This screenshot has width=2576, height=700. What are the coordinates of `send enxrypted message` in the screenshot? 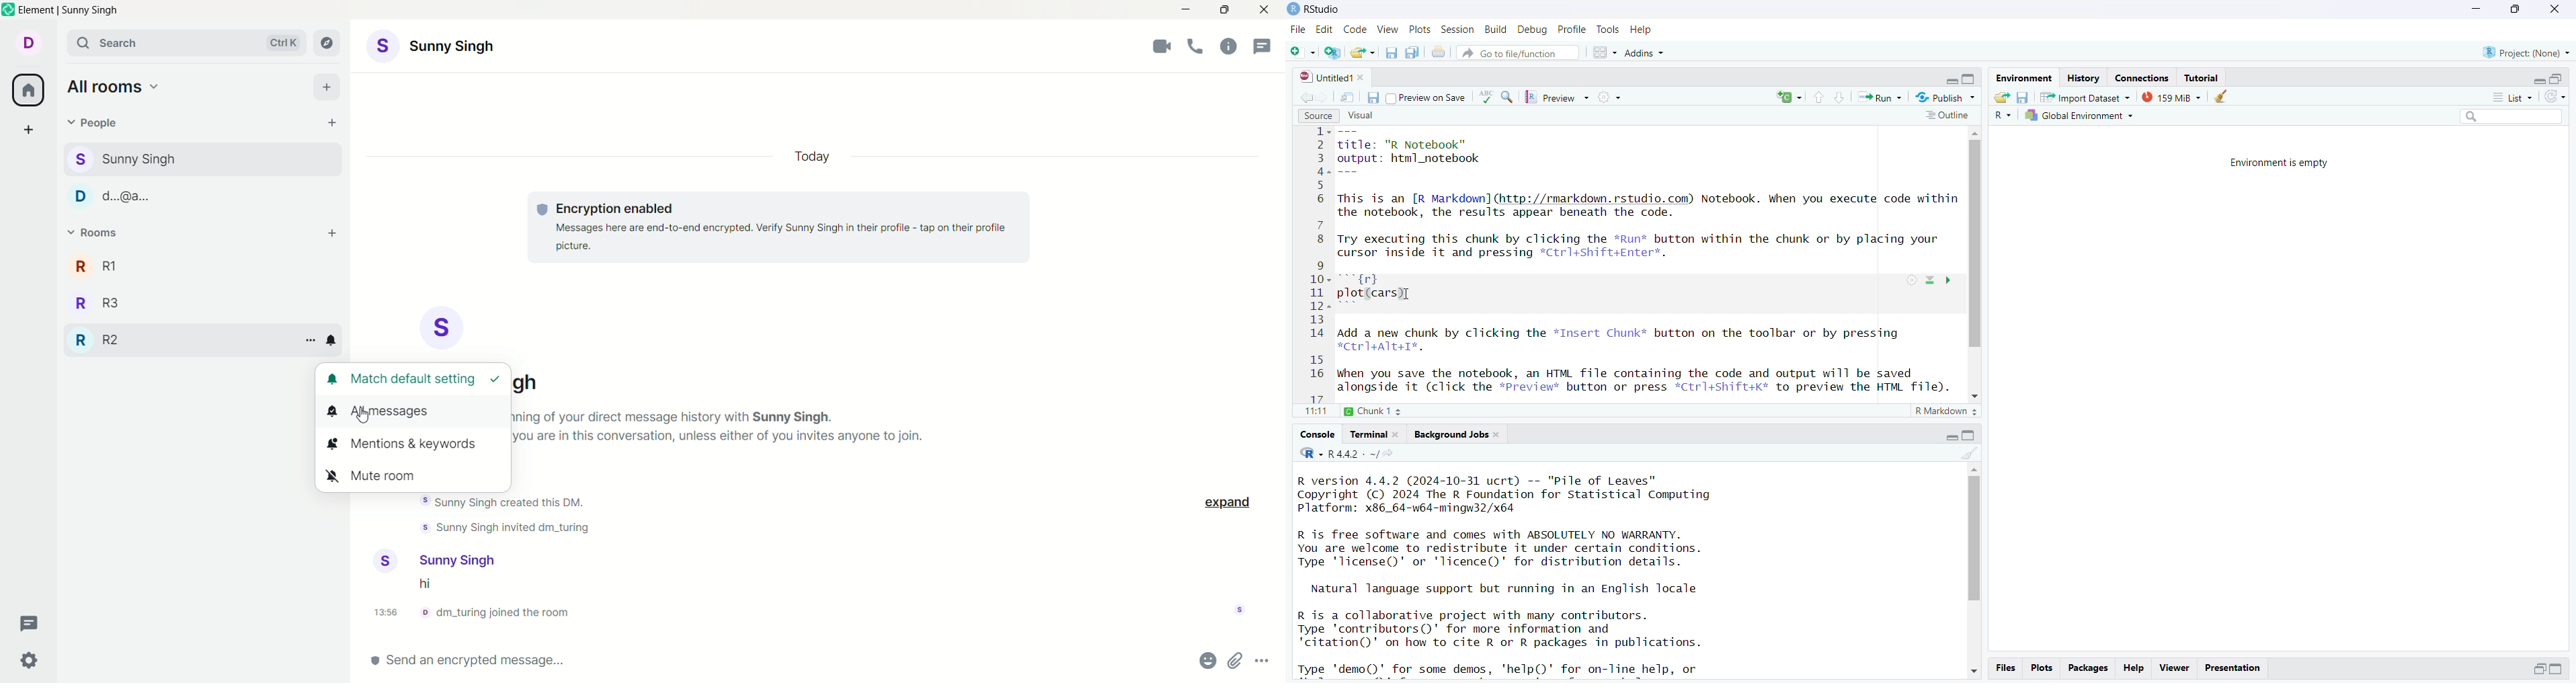 It's located at (487, 658).